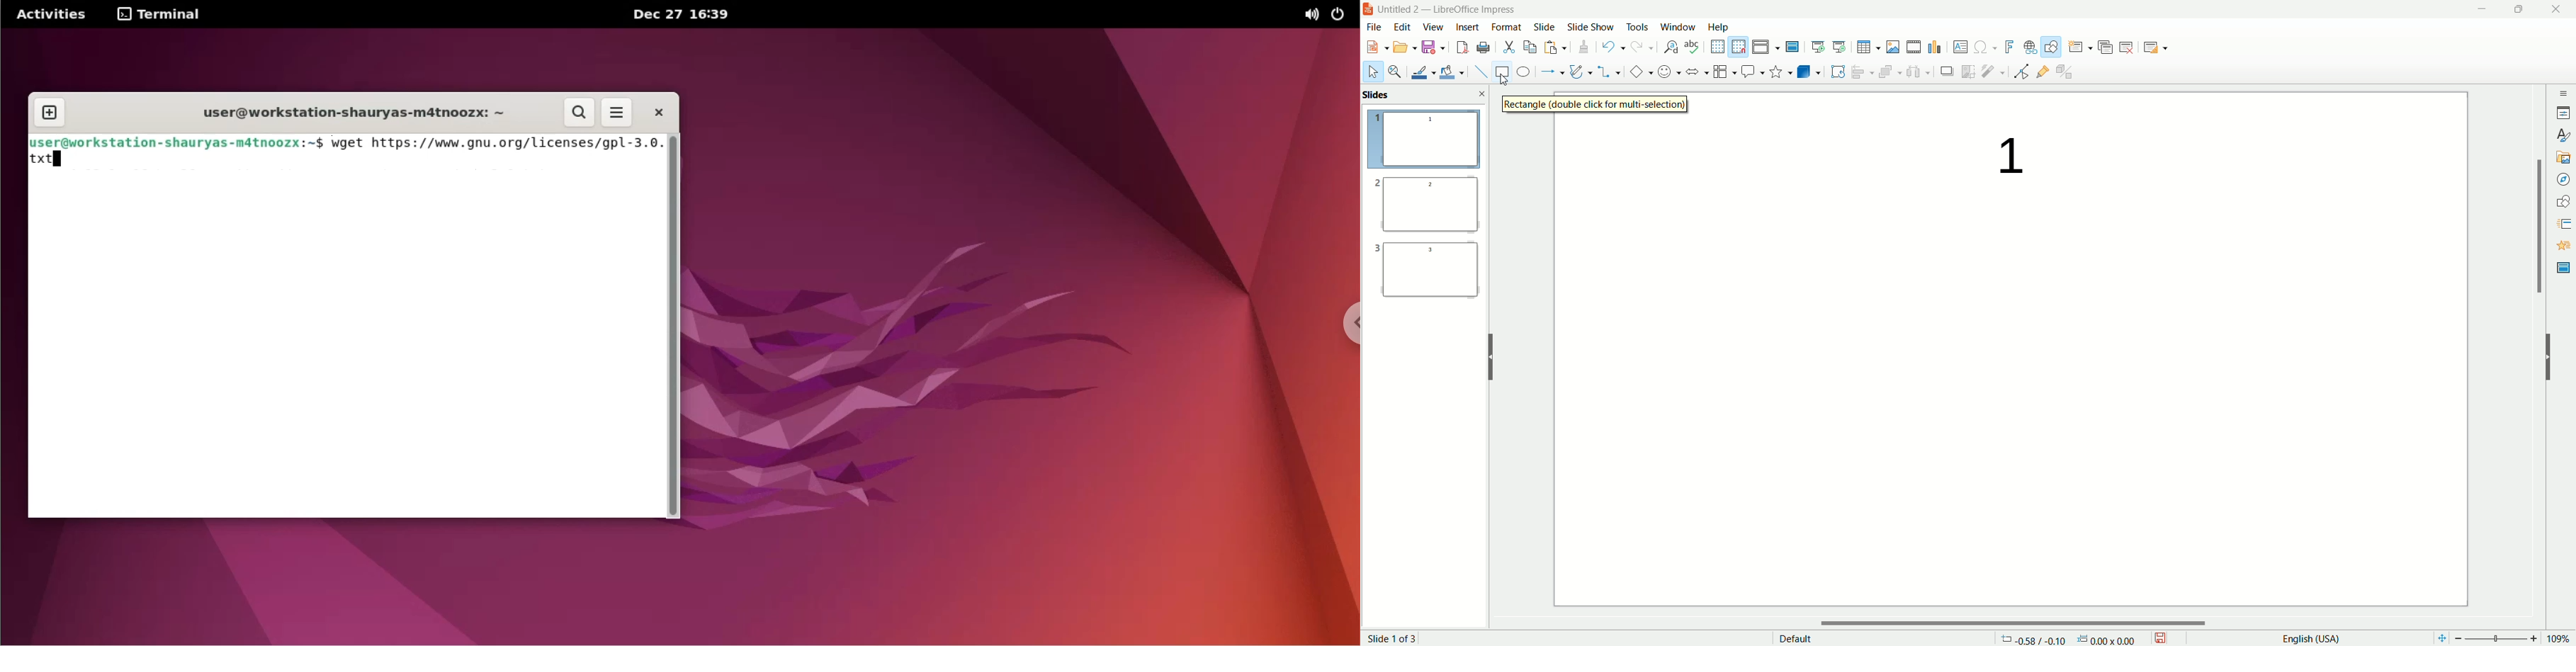 Image resolution: width=2576 pixels, height=672 pixels. What do you see at coordinates (2164, 49) in the screenshot?
I see `slide layout` at bounding box center [2164, 49].